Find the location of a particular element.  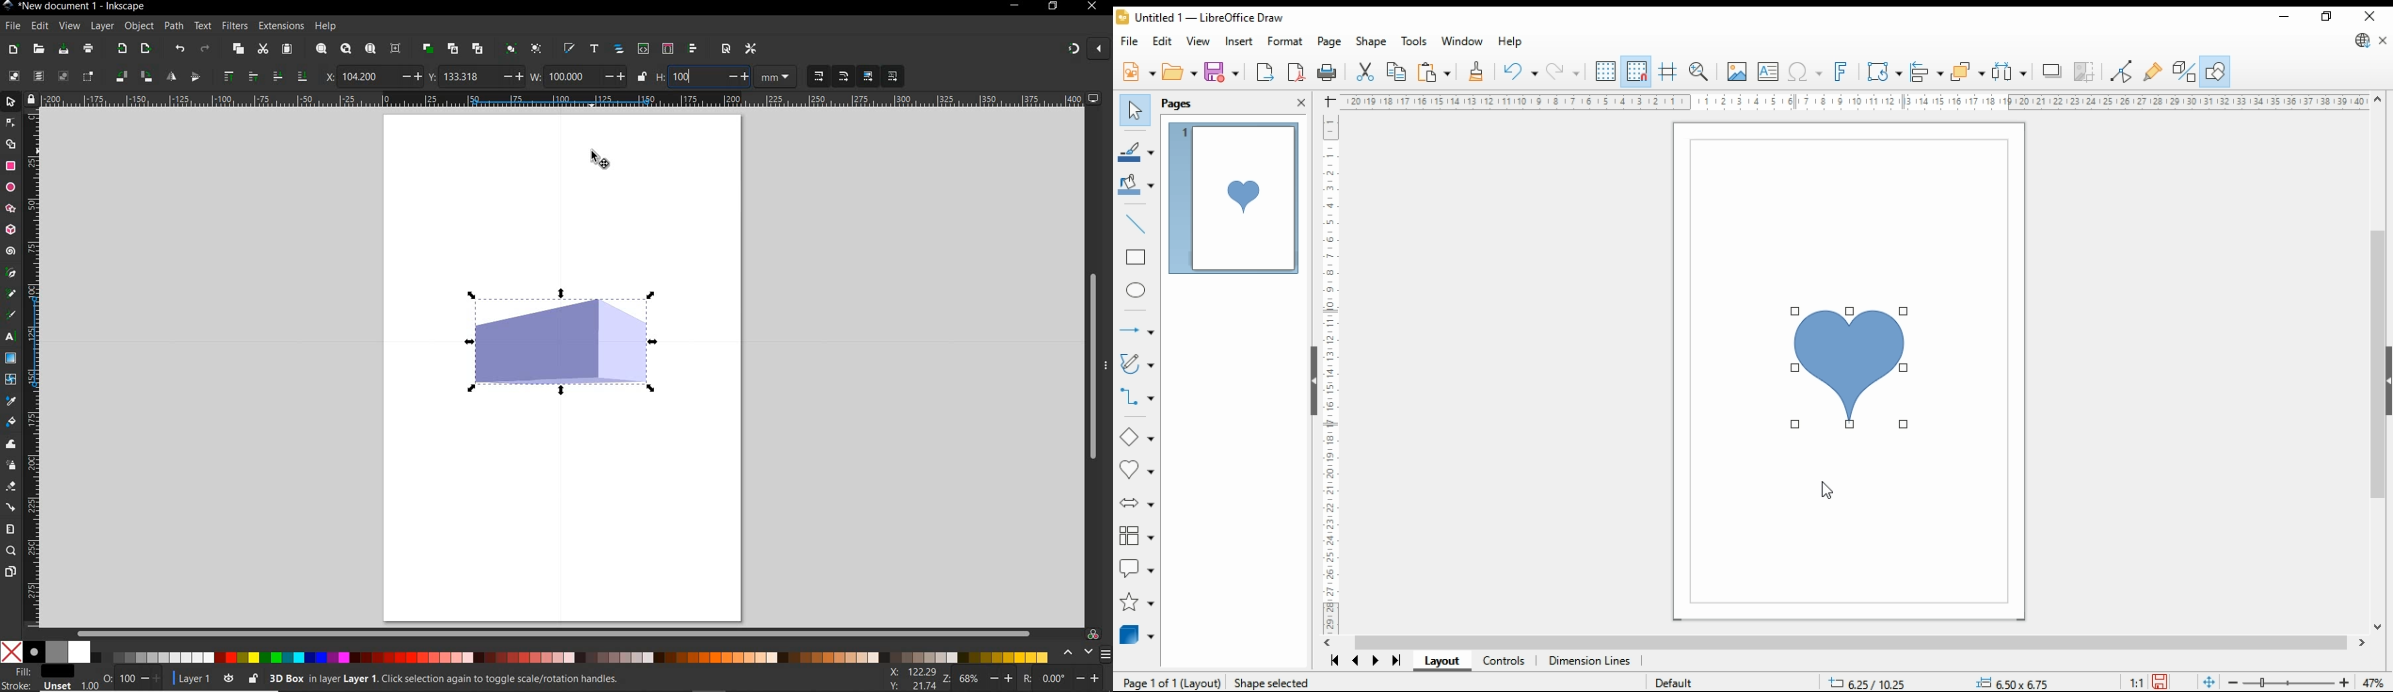

dropper tool is located at coordinates (13, 401).